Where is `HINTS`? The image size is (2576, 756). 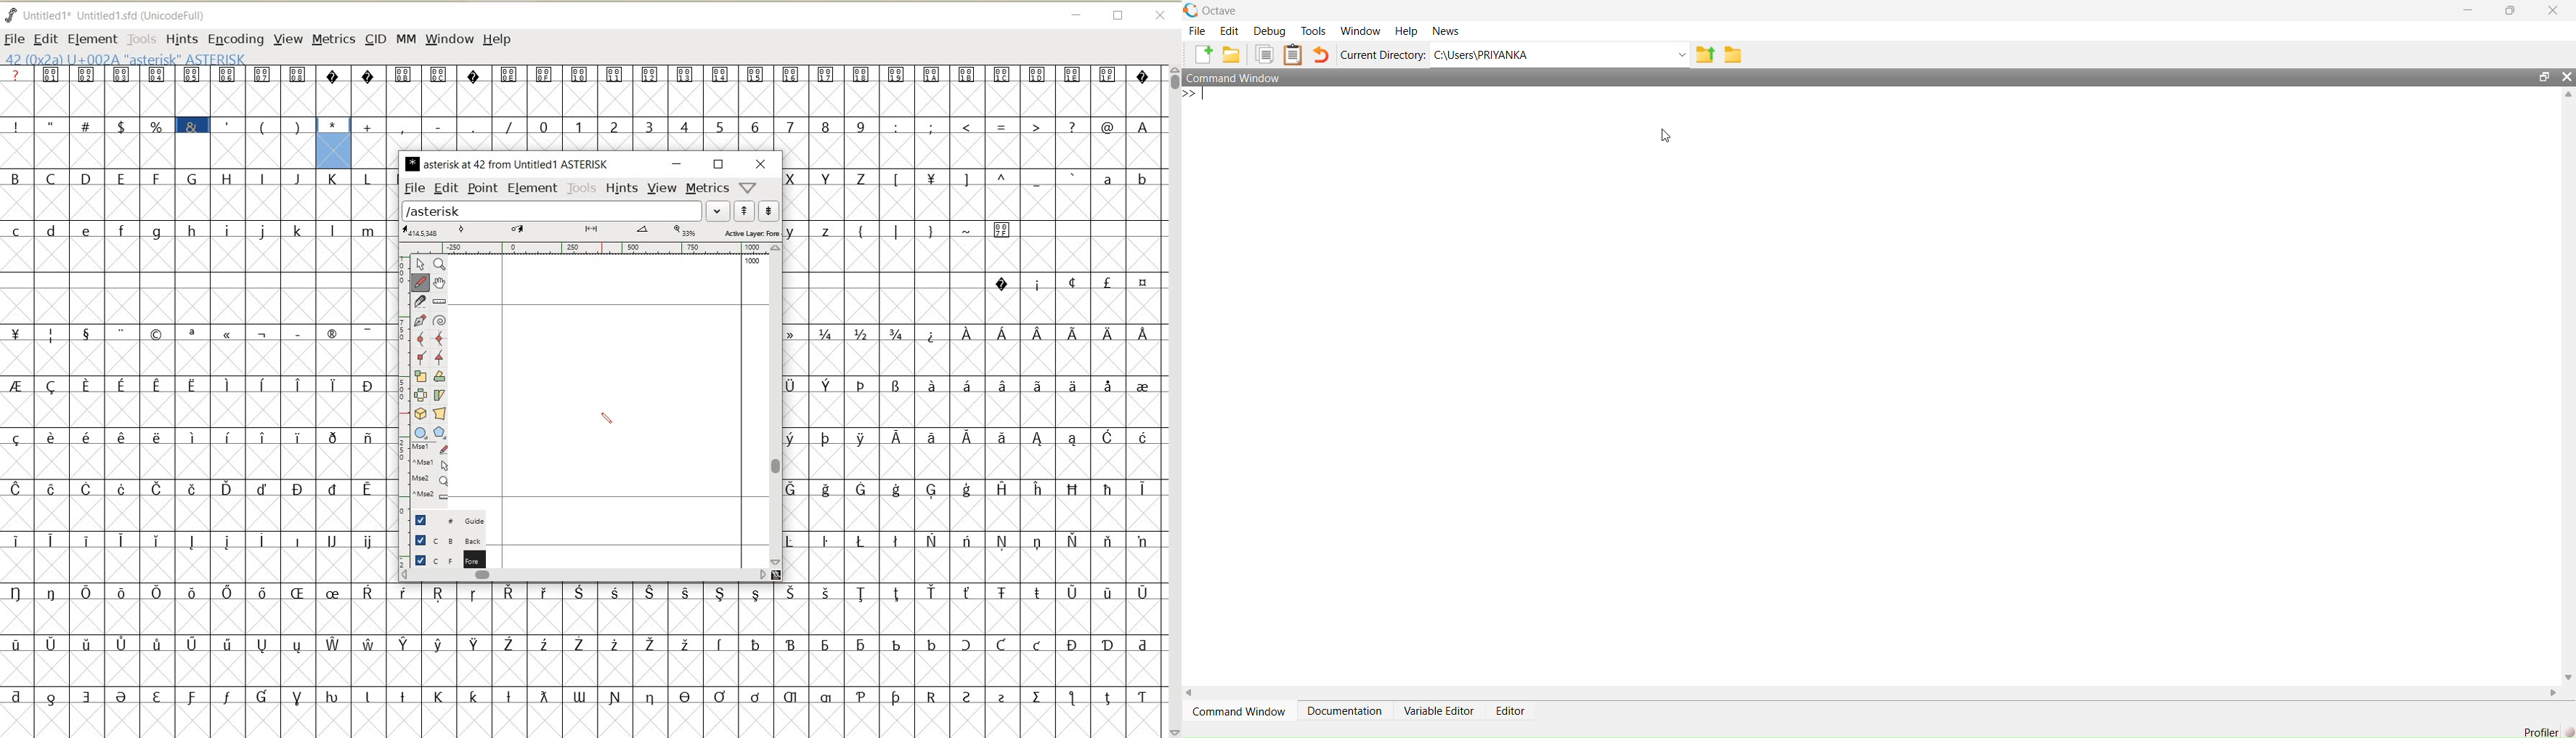 HINTS is located at coordinates (181, 40).